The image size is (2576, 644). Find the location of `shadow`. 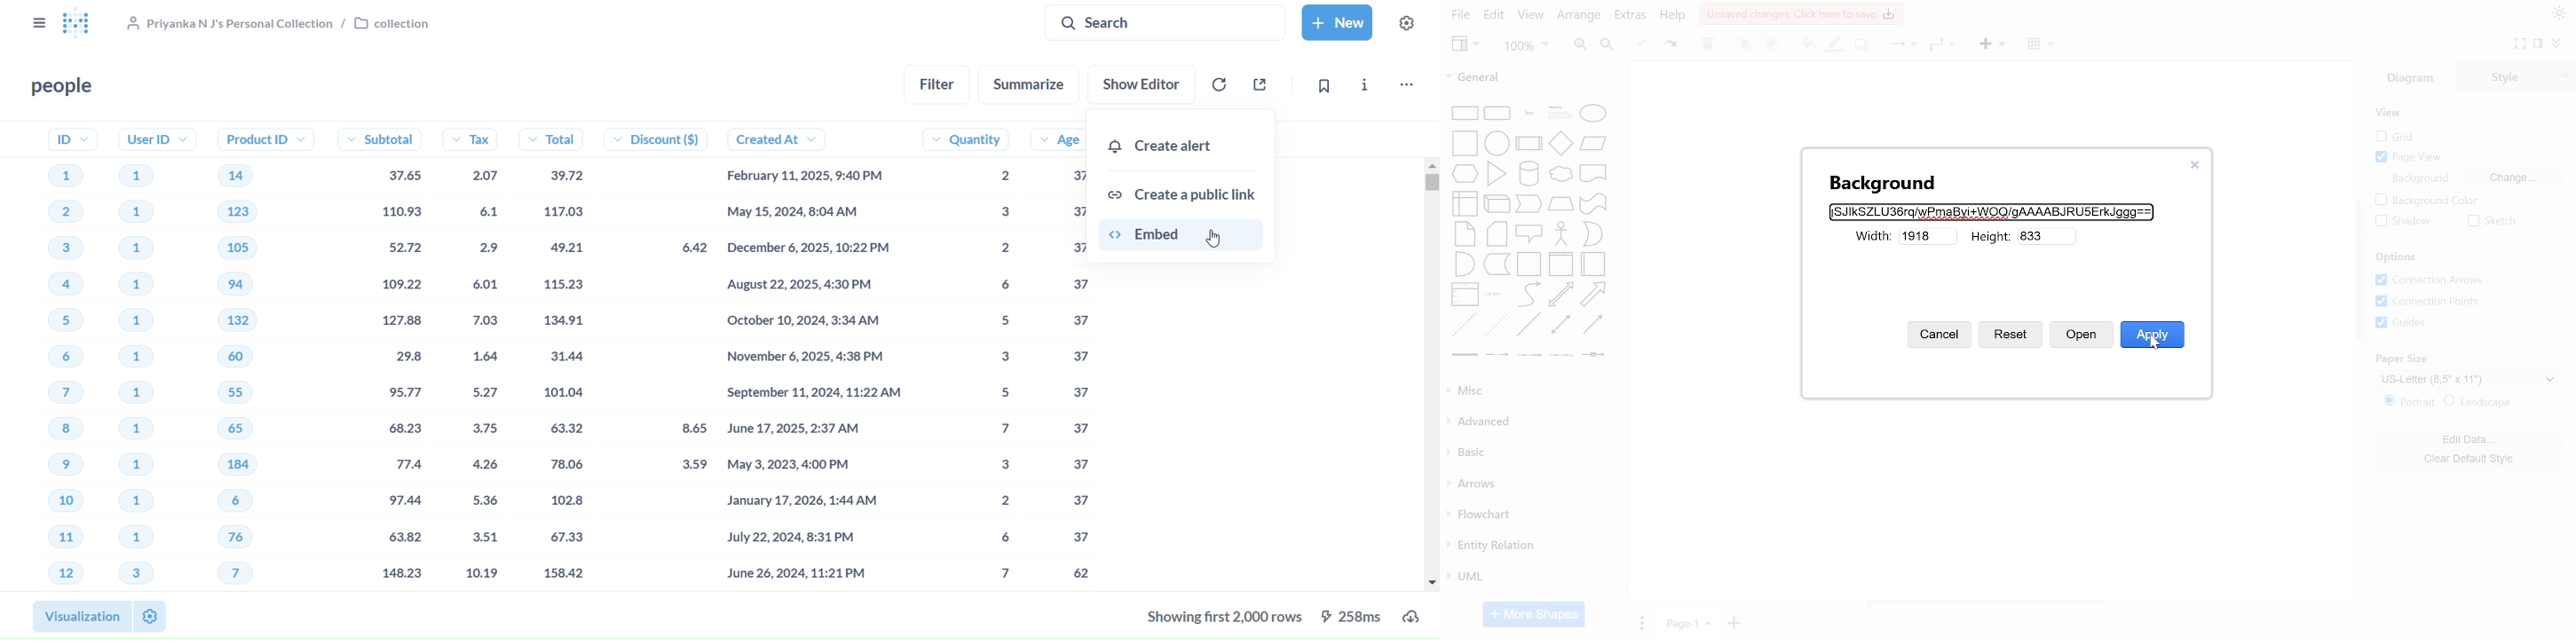

shadow is located at coordinates (2400, 222).